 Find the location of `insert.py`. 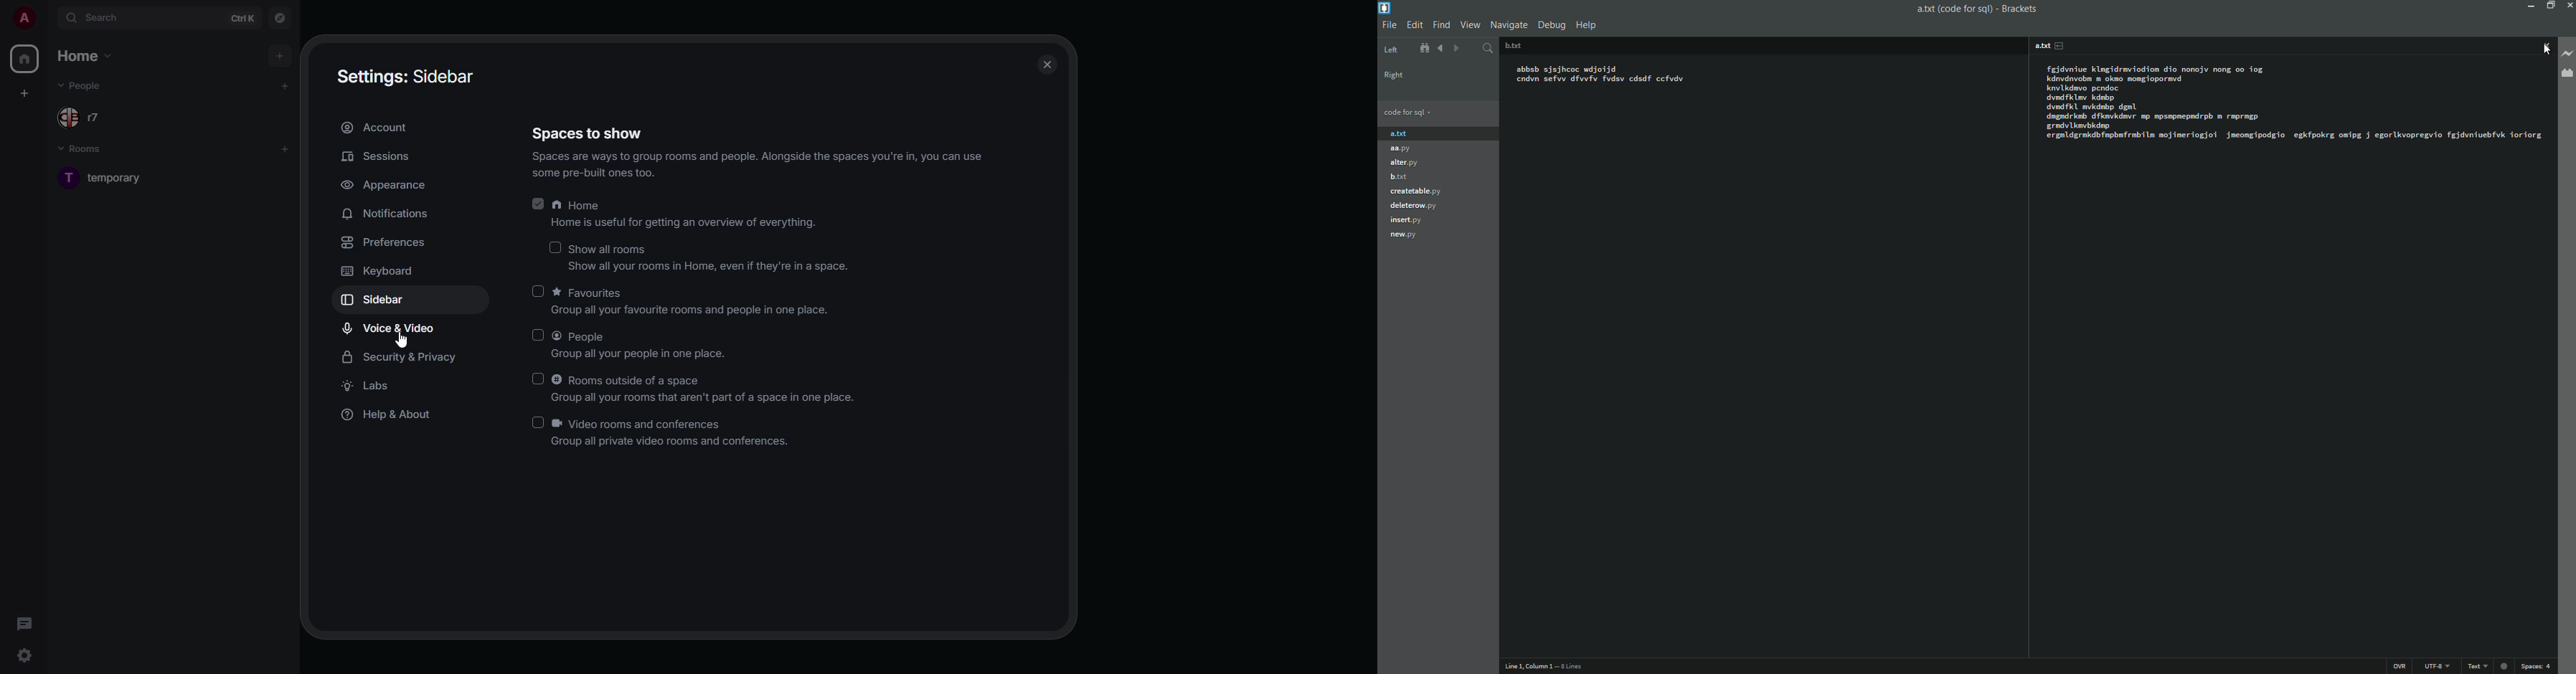

insert.py is located at coordinates (1407, 222).